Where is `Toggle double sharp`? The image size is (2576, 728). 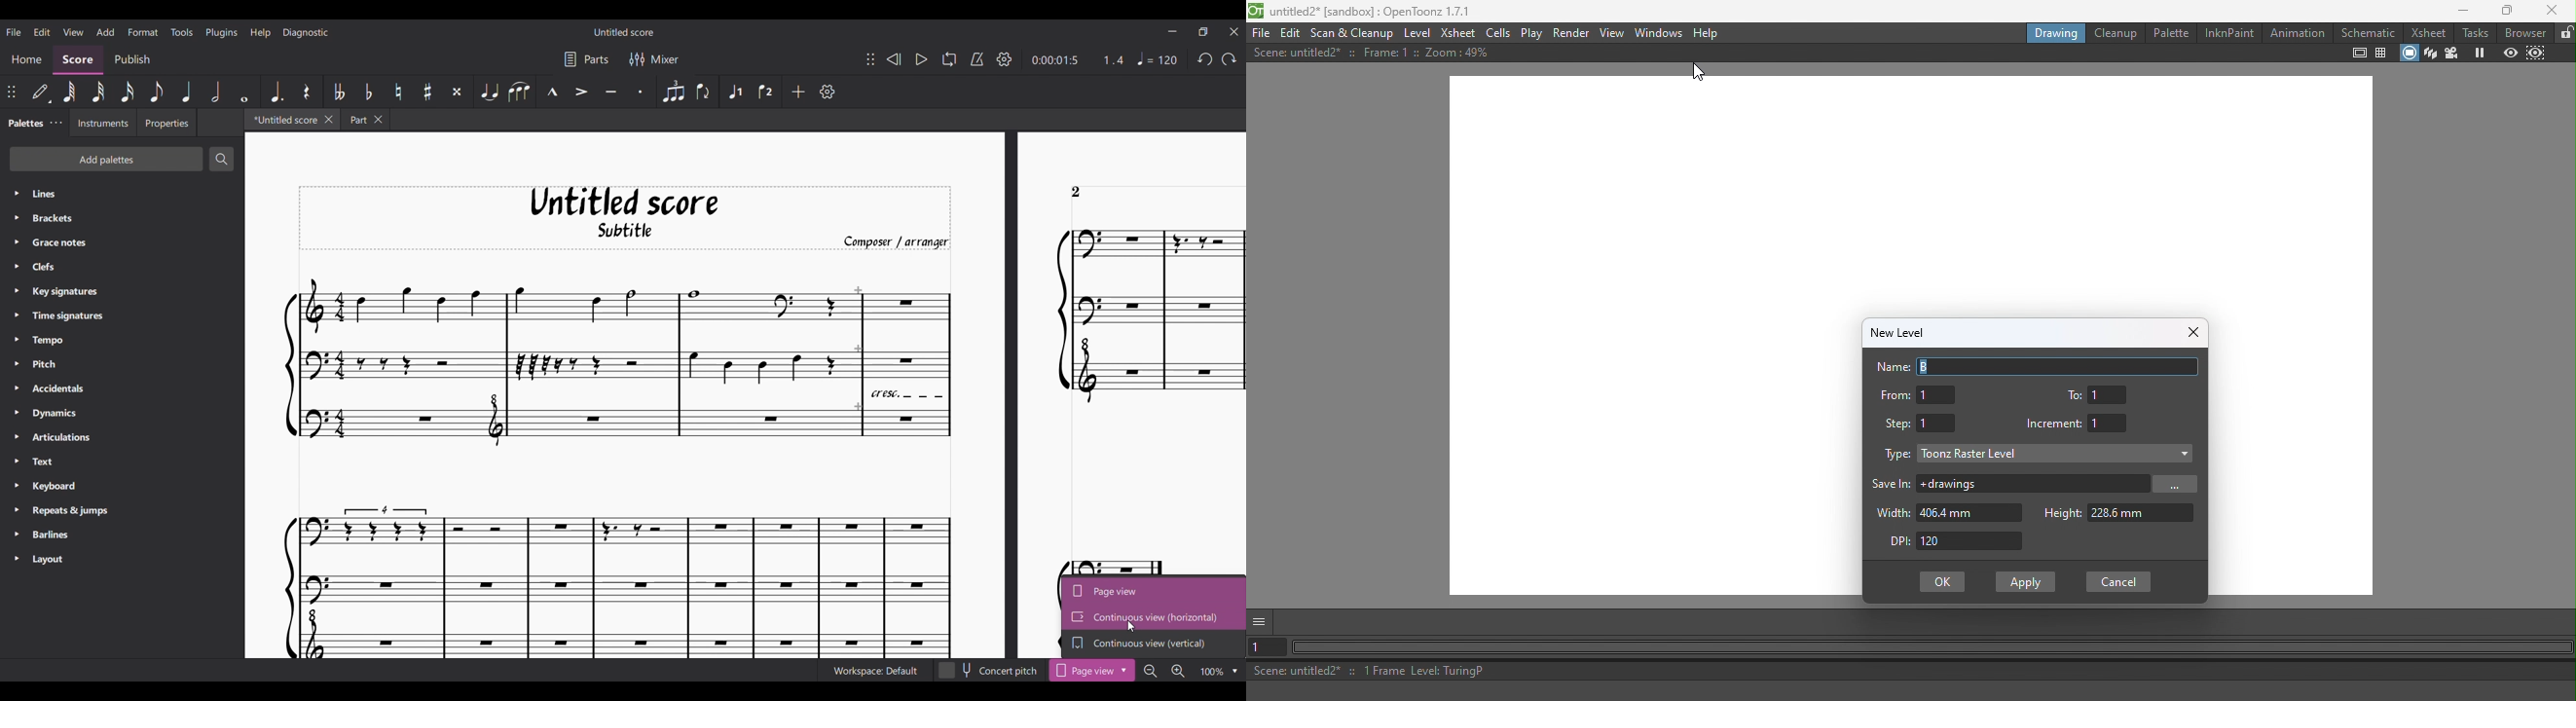
Toggle double sharp is located at coordinates (458, 92).